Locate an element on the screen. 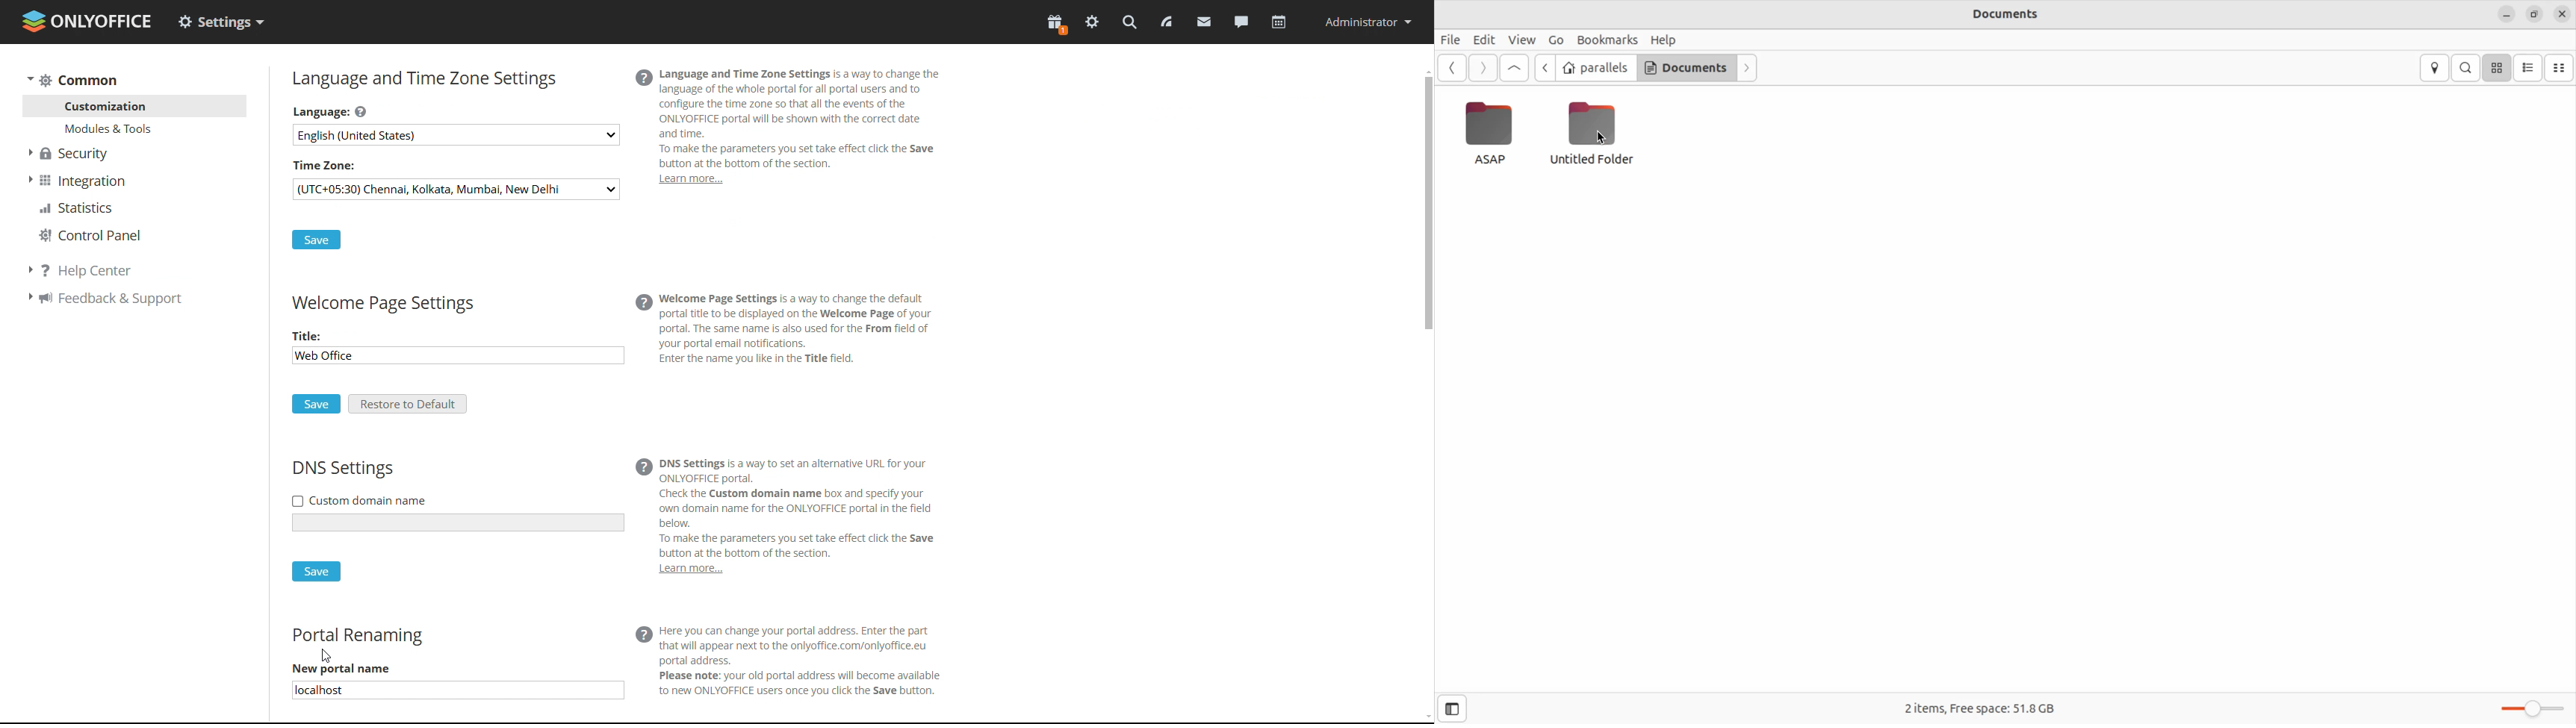 The height and width of the screenshot is (728, 2576). profile is located at coordinates (1365, 22).